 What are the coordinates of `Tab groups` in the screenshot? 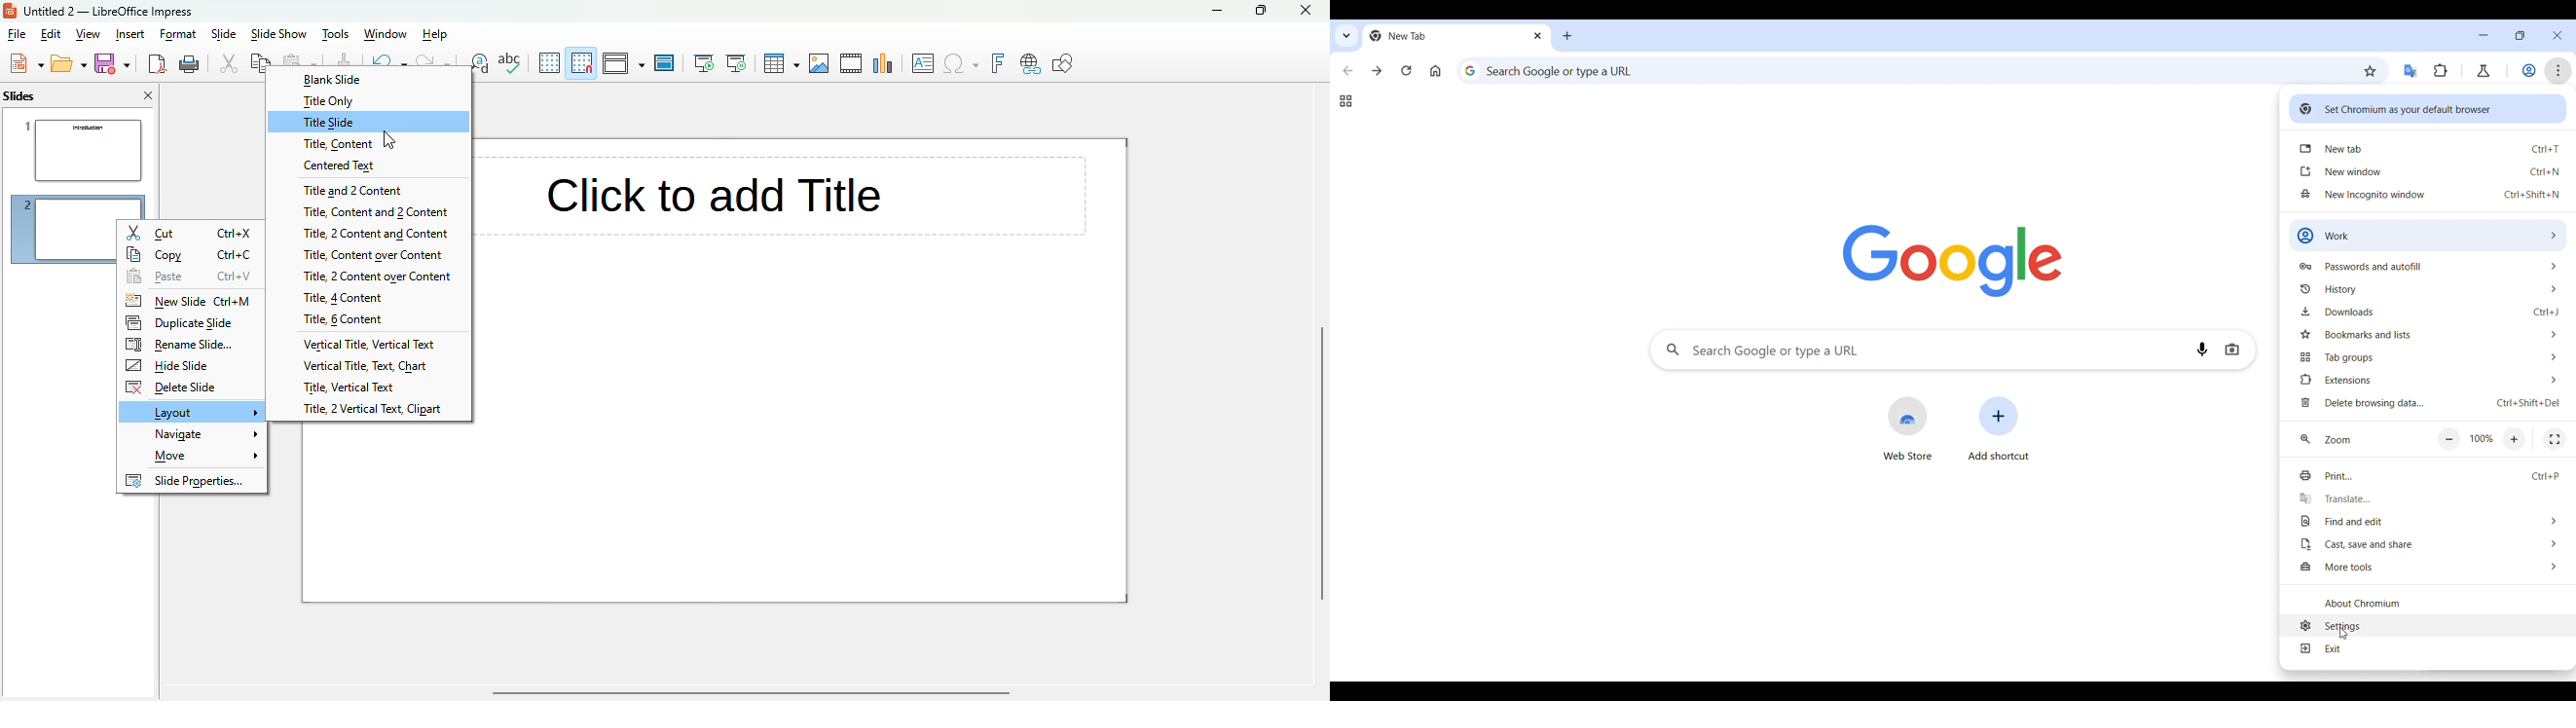 It's located at (1345, 101).